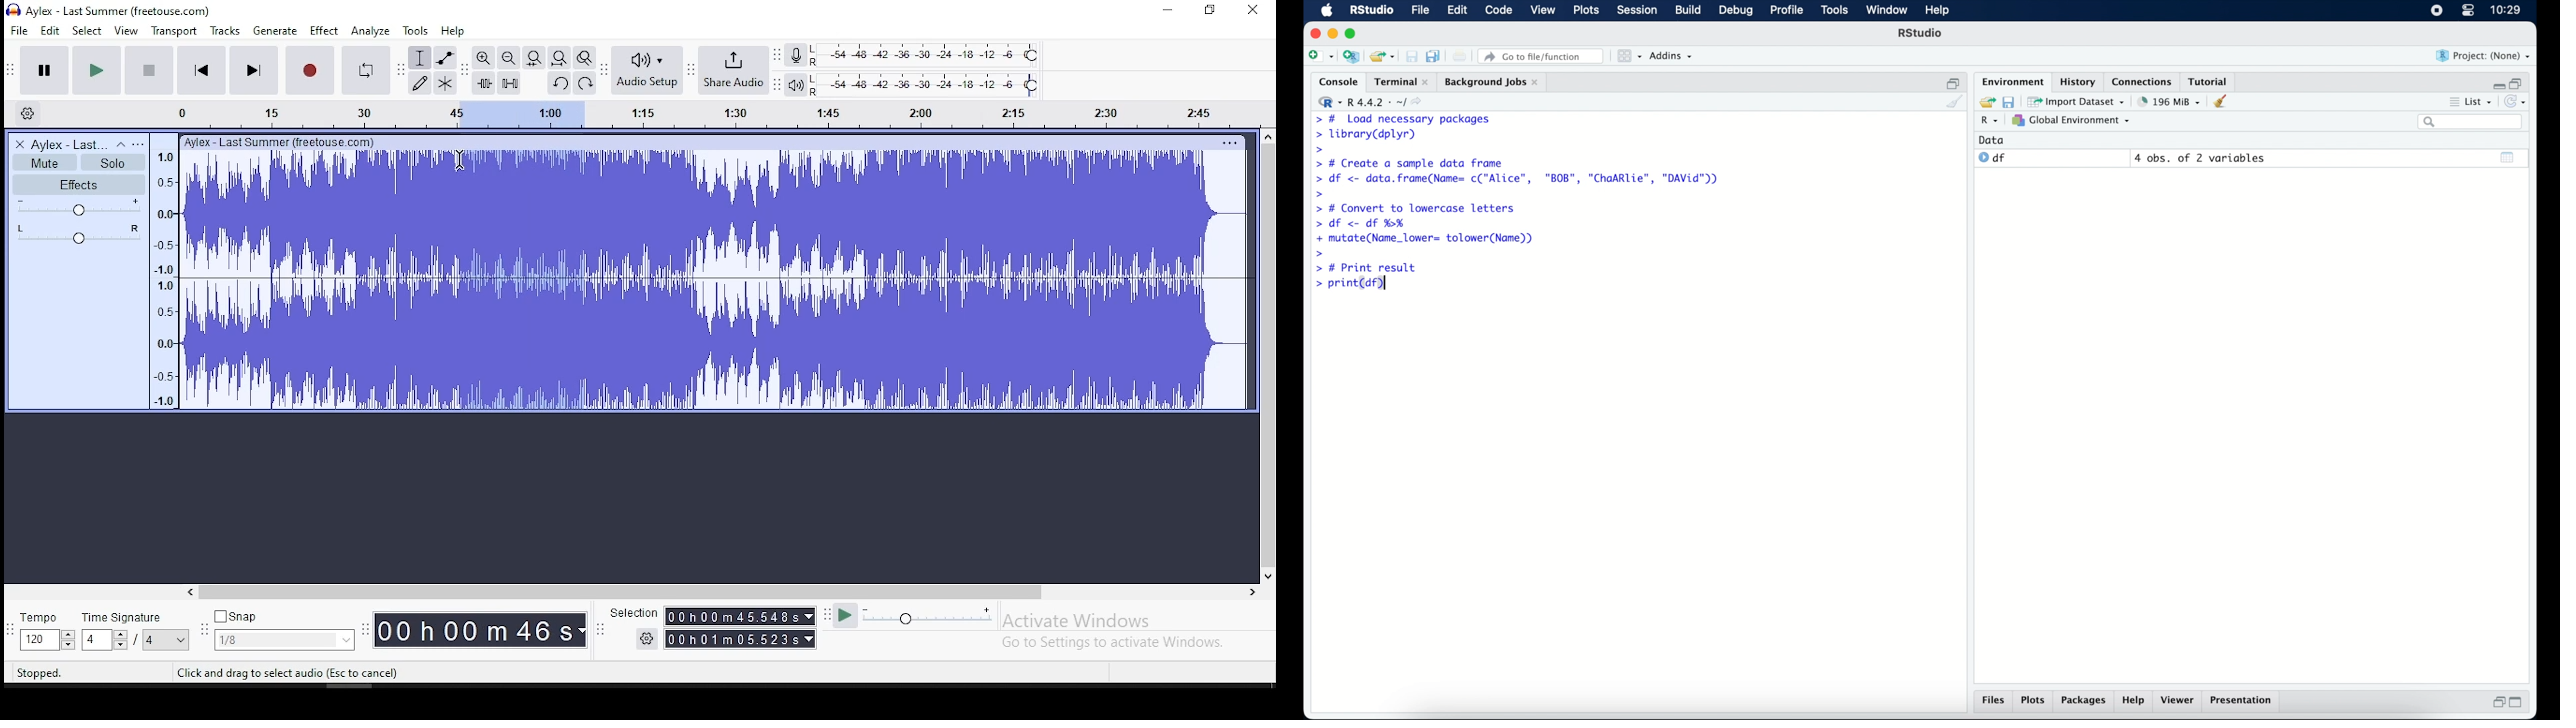 Image resolution: width=2576 pixels, height=728 pixels. I want to click on maximize, so click(1353, 33).